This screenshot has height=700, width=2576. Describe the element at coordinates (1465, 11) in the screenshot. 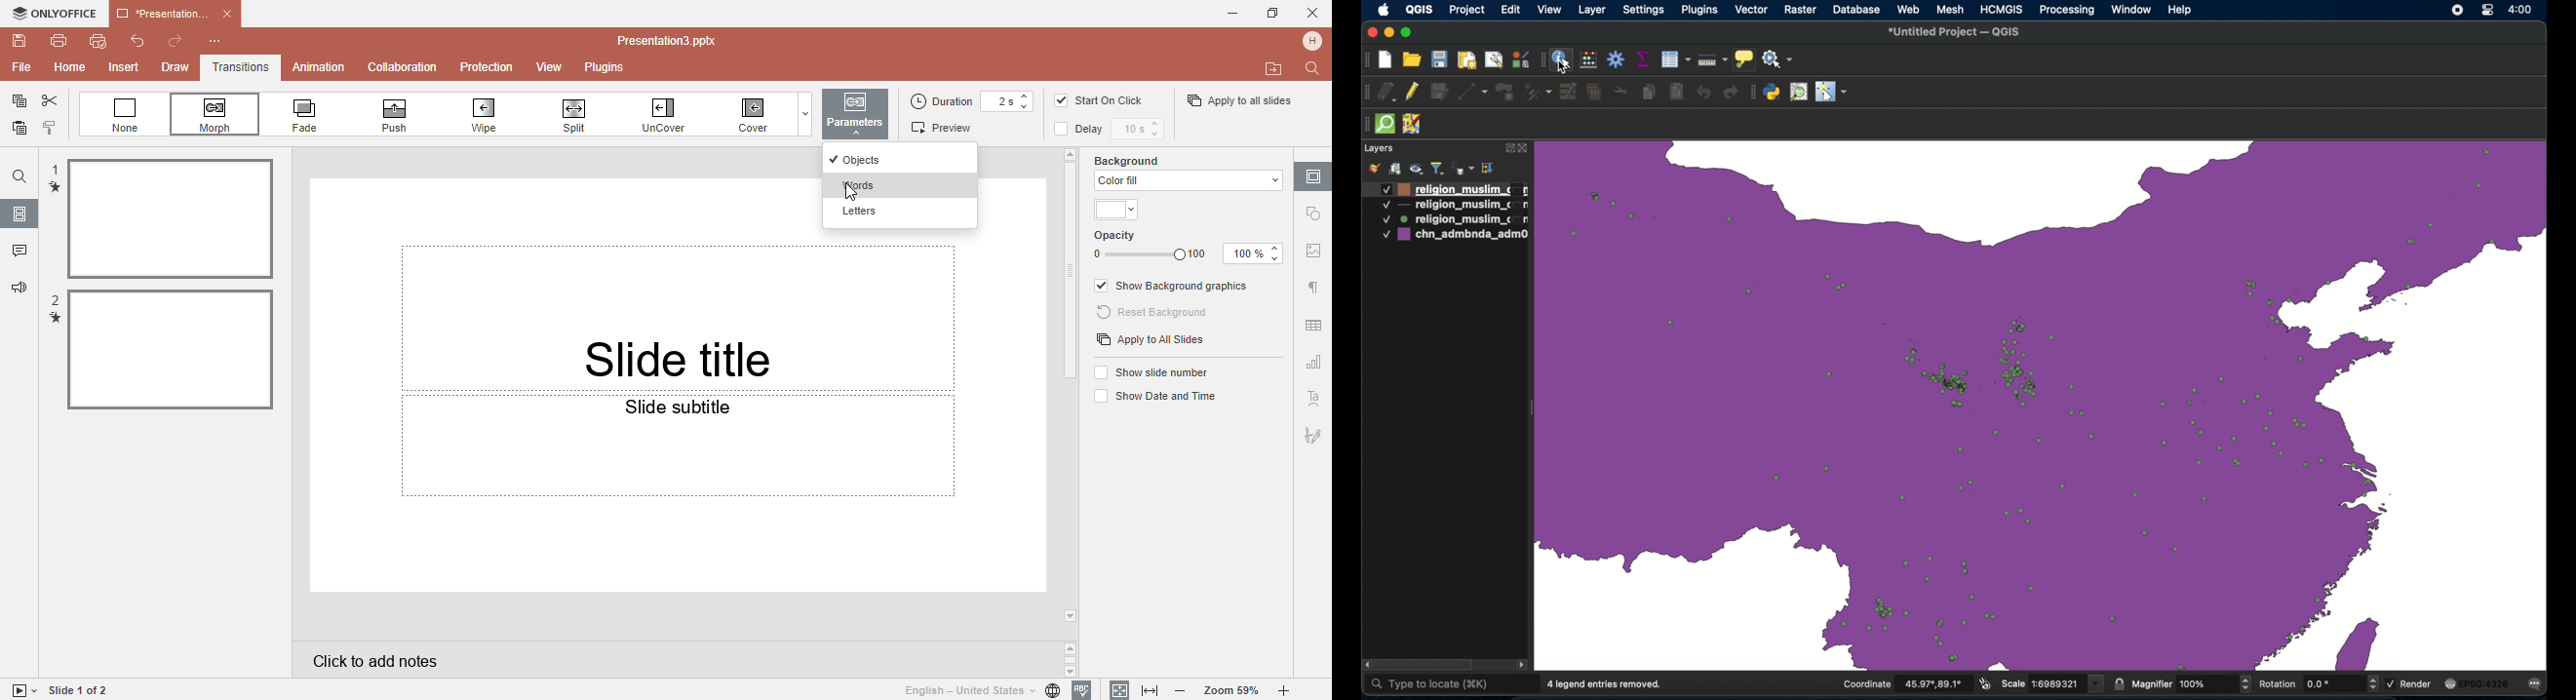

I see `project` at that location.